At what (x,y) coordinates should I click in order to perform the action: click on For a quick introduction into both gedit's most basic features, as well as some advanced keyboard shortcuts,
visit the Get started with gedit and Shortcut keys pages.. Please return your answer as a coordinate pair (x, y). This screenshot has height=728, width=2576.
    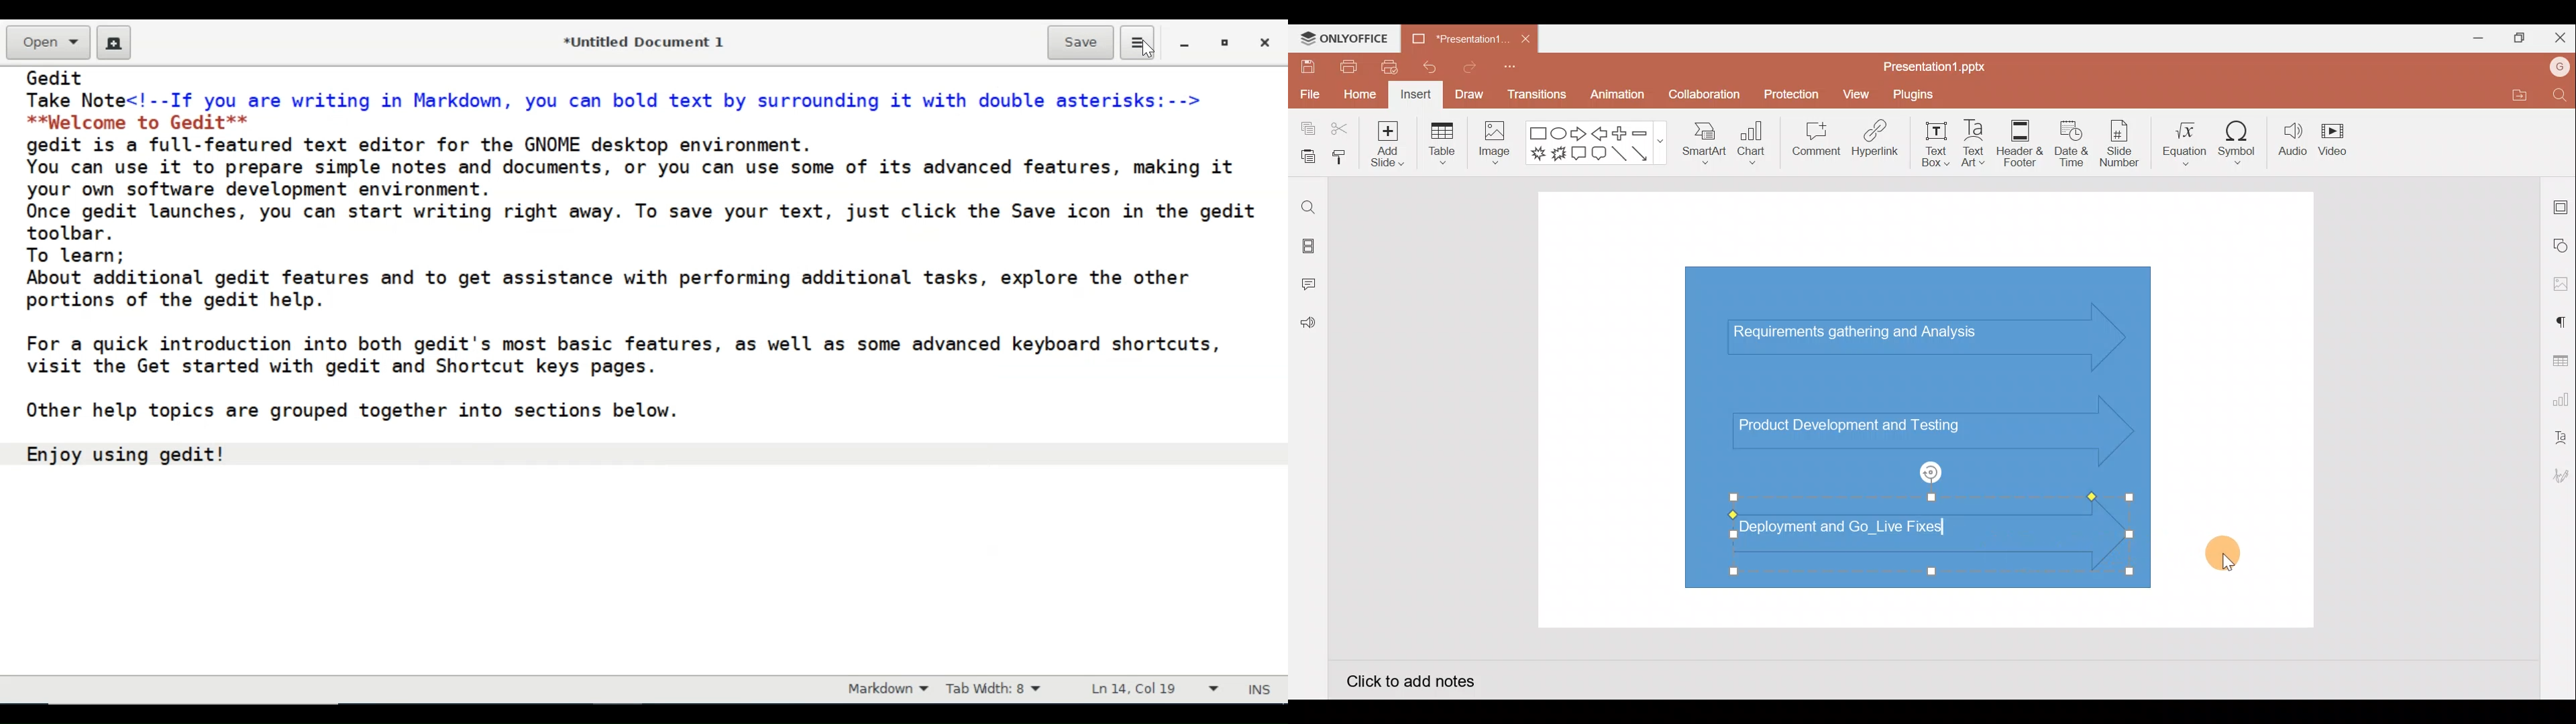
    Looking at the image, I should click on (624, 355).